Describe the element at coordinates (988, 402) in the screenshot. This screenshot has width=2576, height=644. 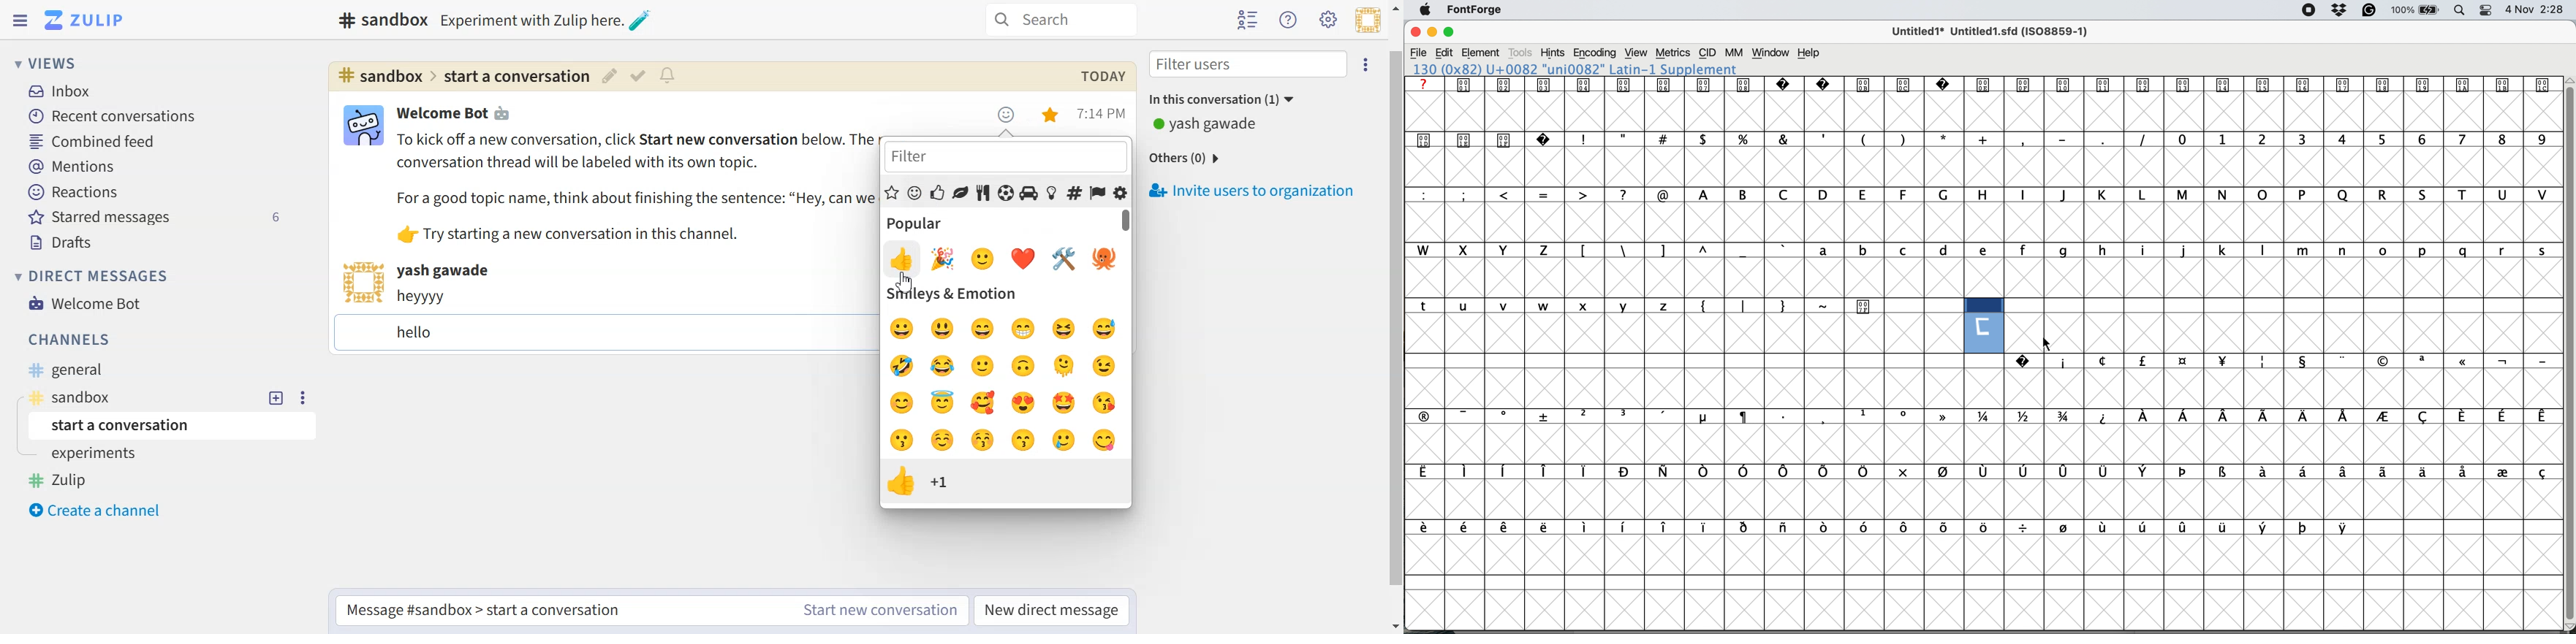
I see `smiling face with hearts` at that location.